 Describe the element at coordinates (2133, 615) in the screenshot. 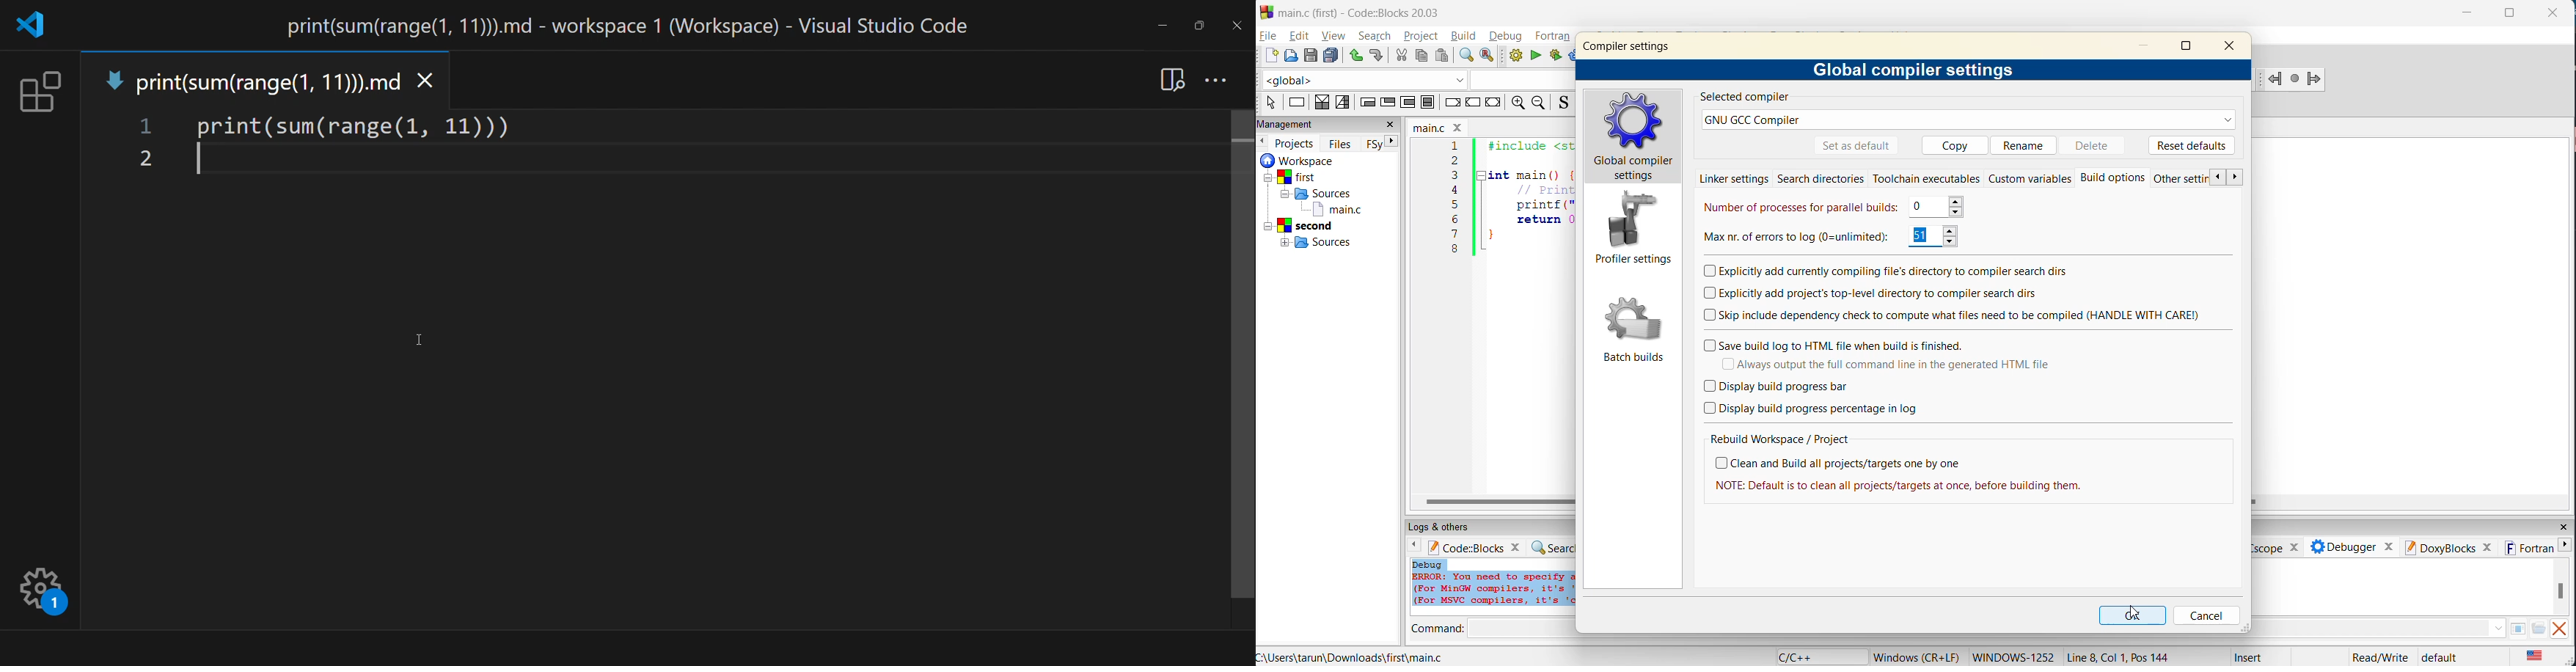

I see `ok` at that location.